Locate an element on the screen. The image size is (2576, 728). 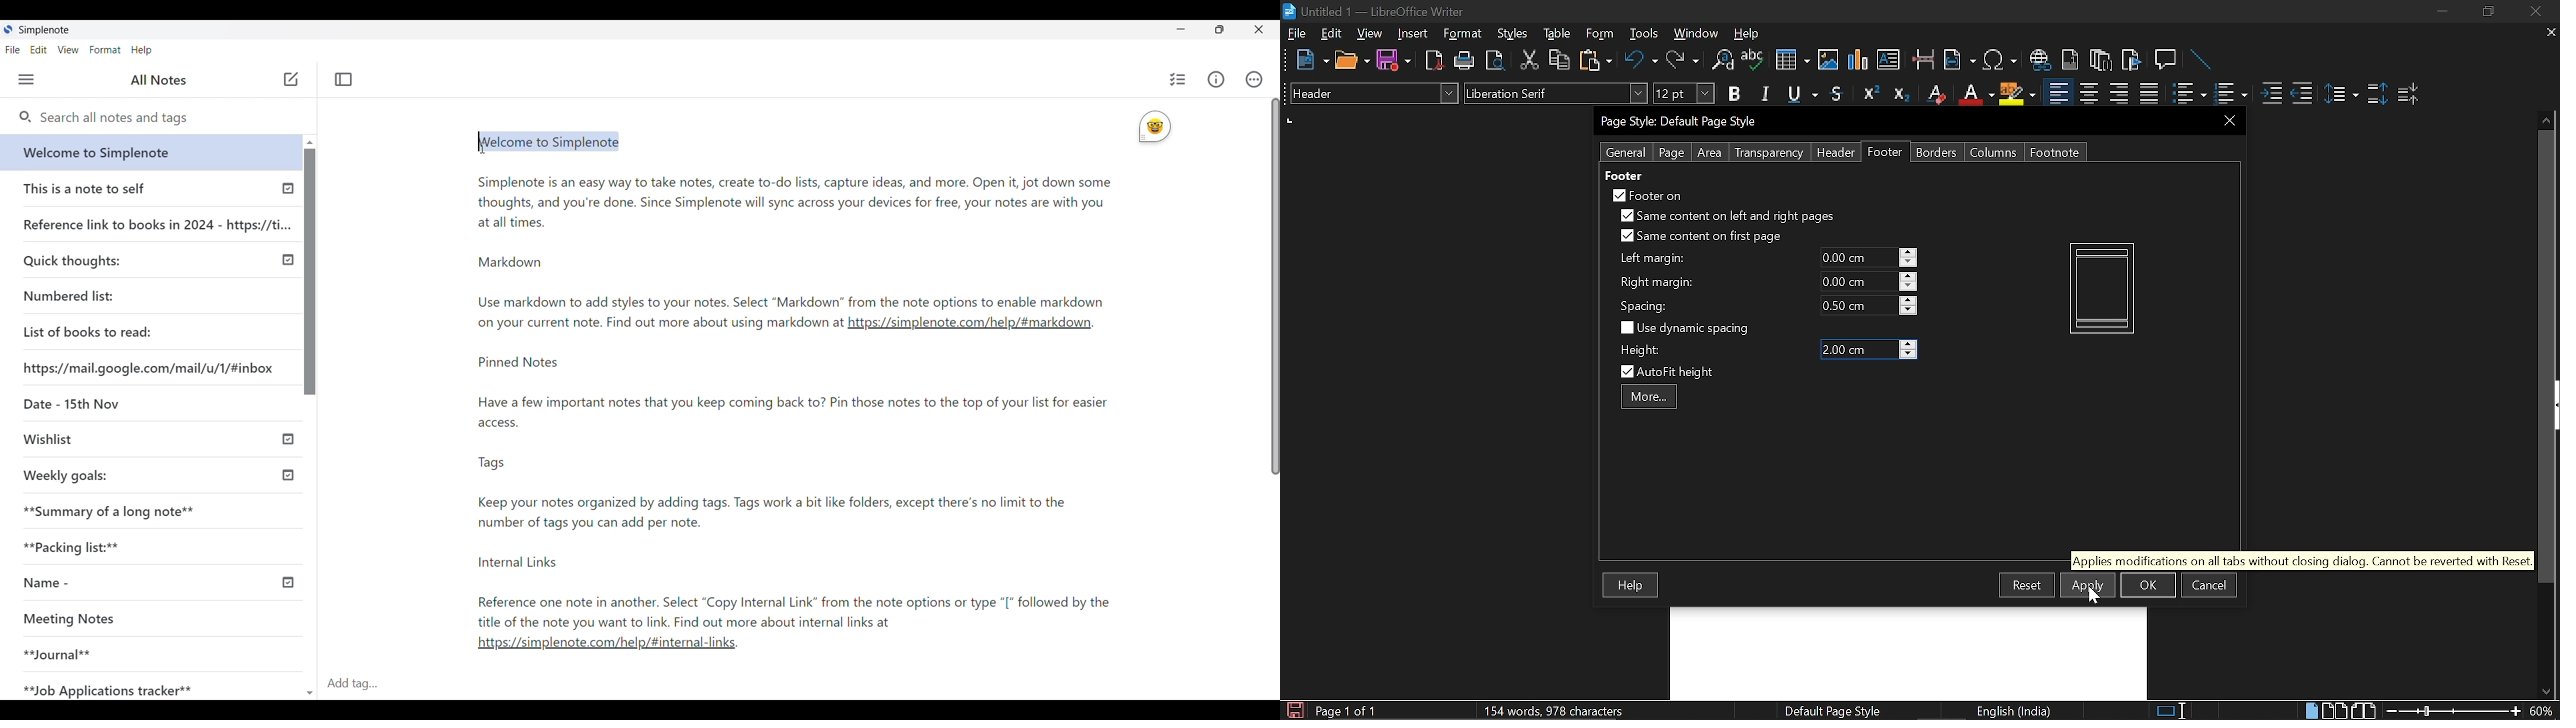
Software logo is located at coordinates (8, 29).